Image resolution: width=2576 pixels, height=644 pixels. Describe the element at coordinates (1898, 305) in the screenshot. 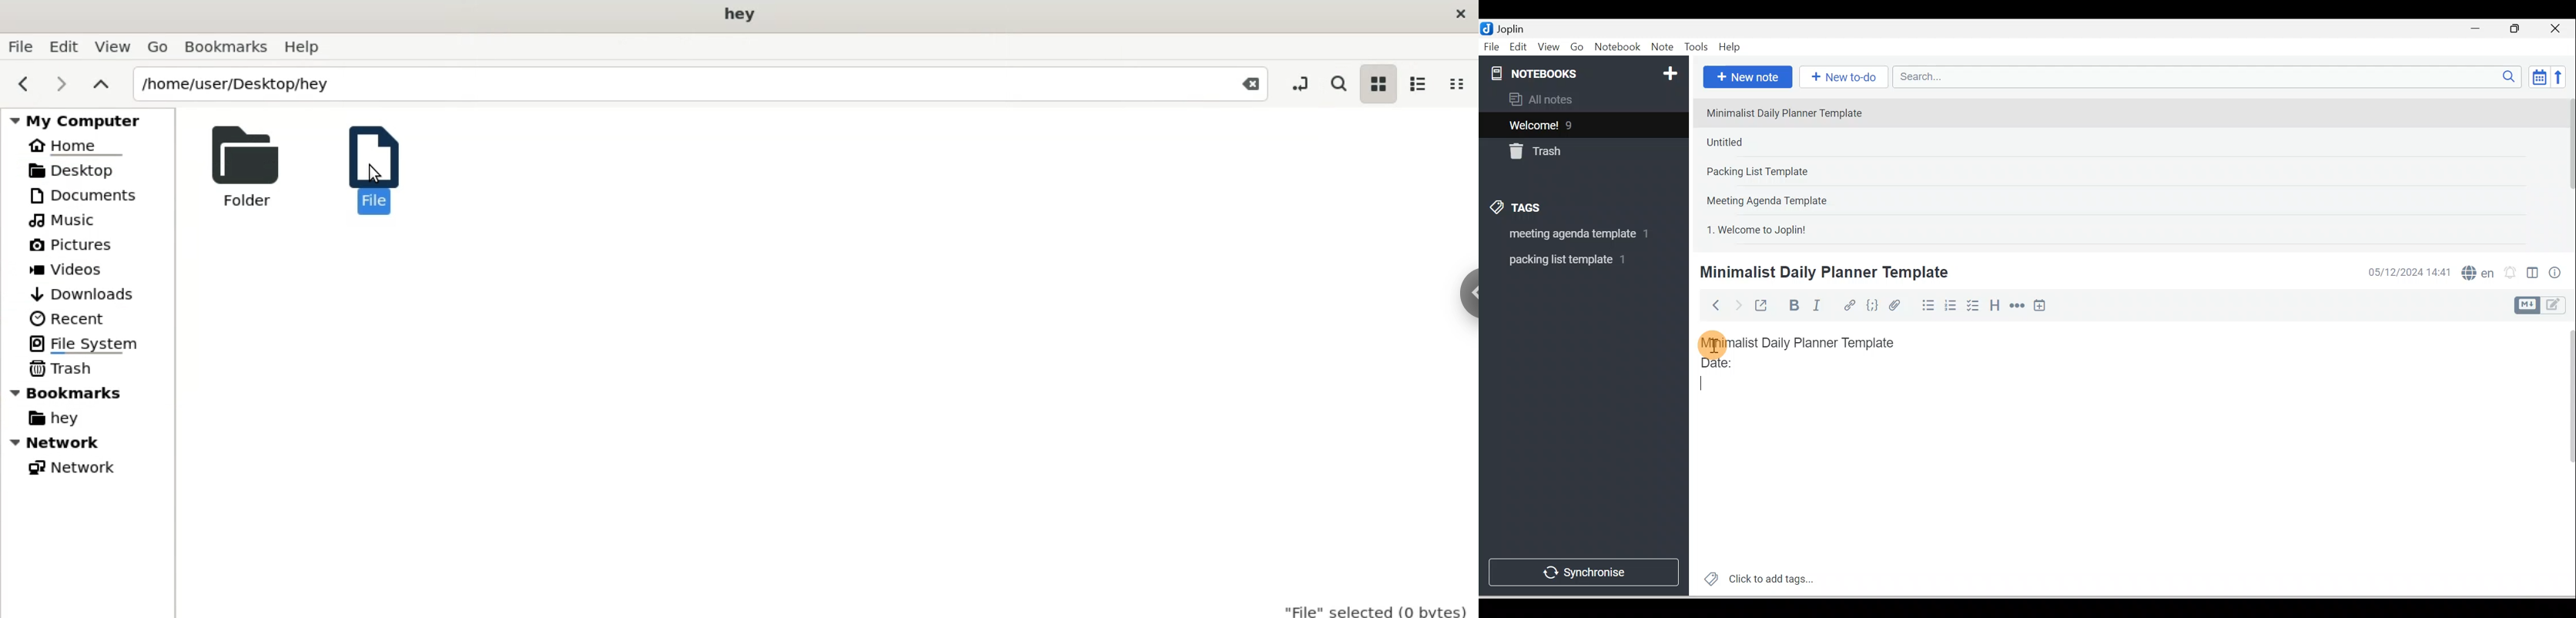

I see `Attach file` at that location.